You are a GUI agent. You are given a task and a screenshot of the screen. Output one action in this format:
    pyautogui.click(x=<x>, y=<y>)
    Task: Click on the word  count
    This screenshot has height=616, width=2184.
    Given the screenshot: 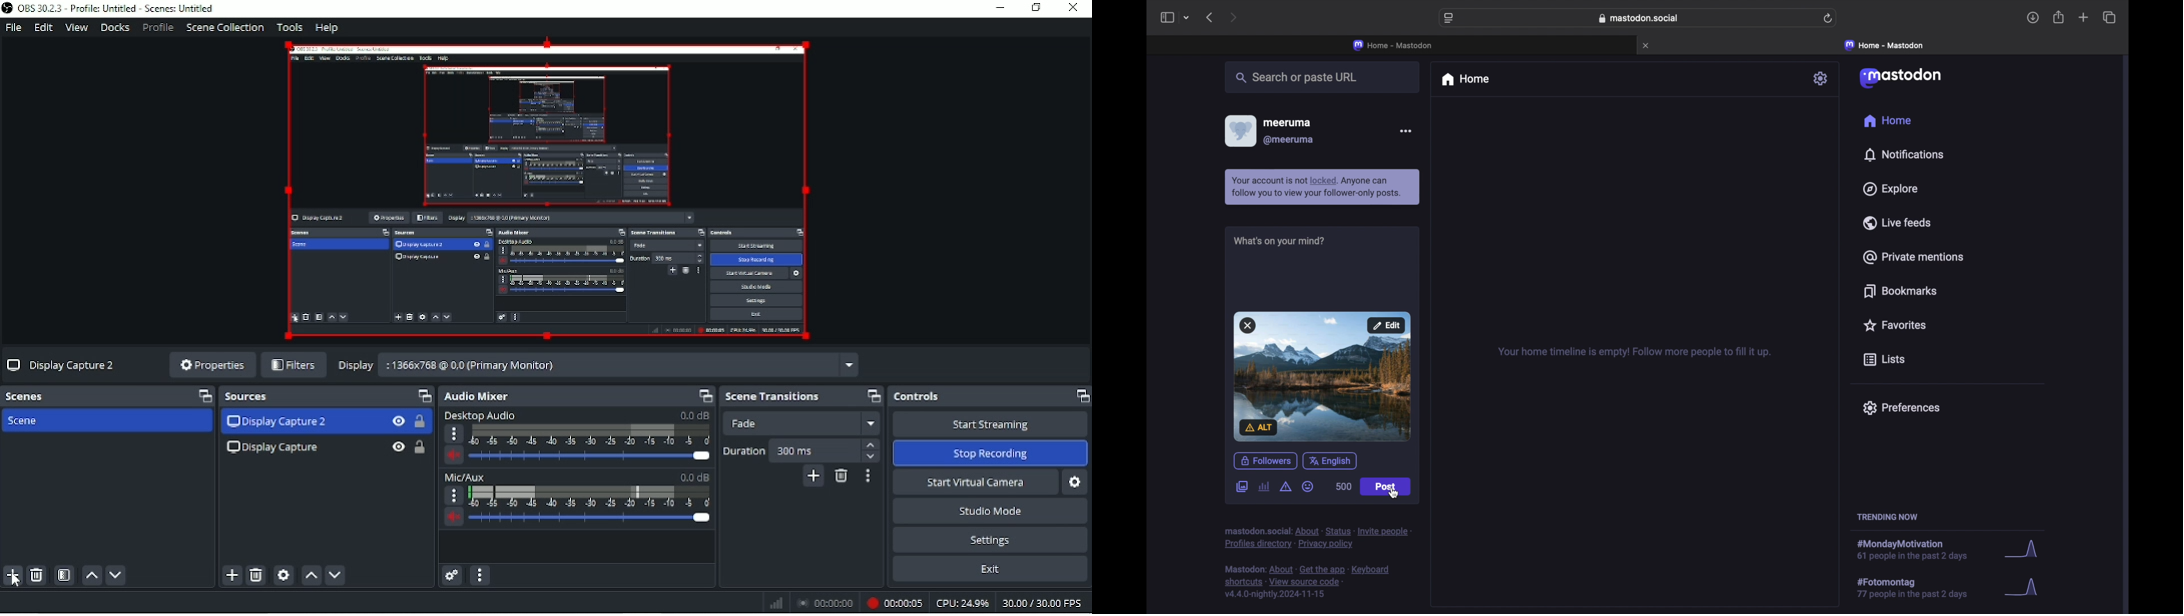 What is the action you would take?
    pyautogui.click(x=1343, y=488)
    